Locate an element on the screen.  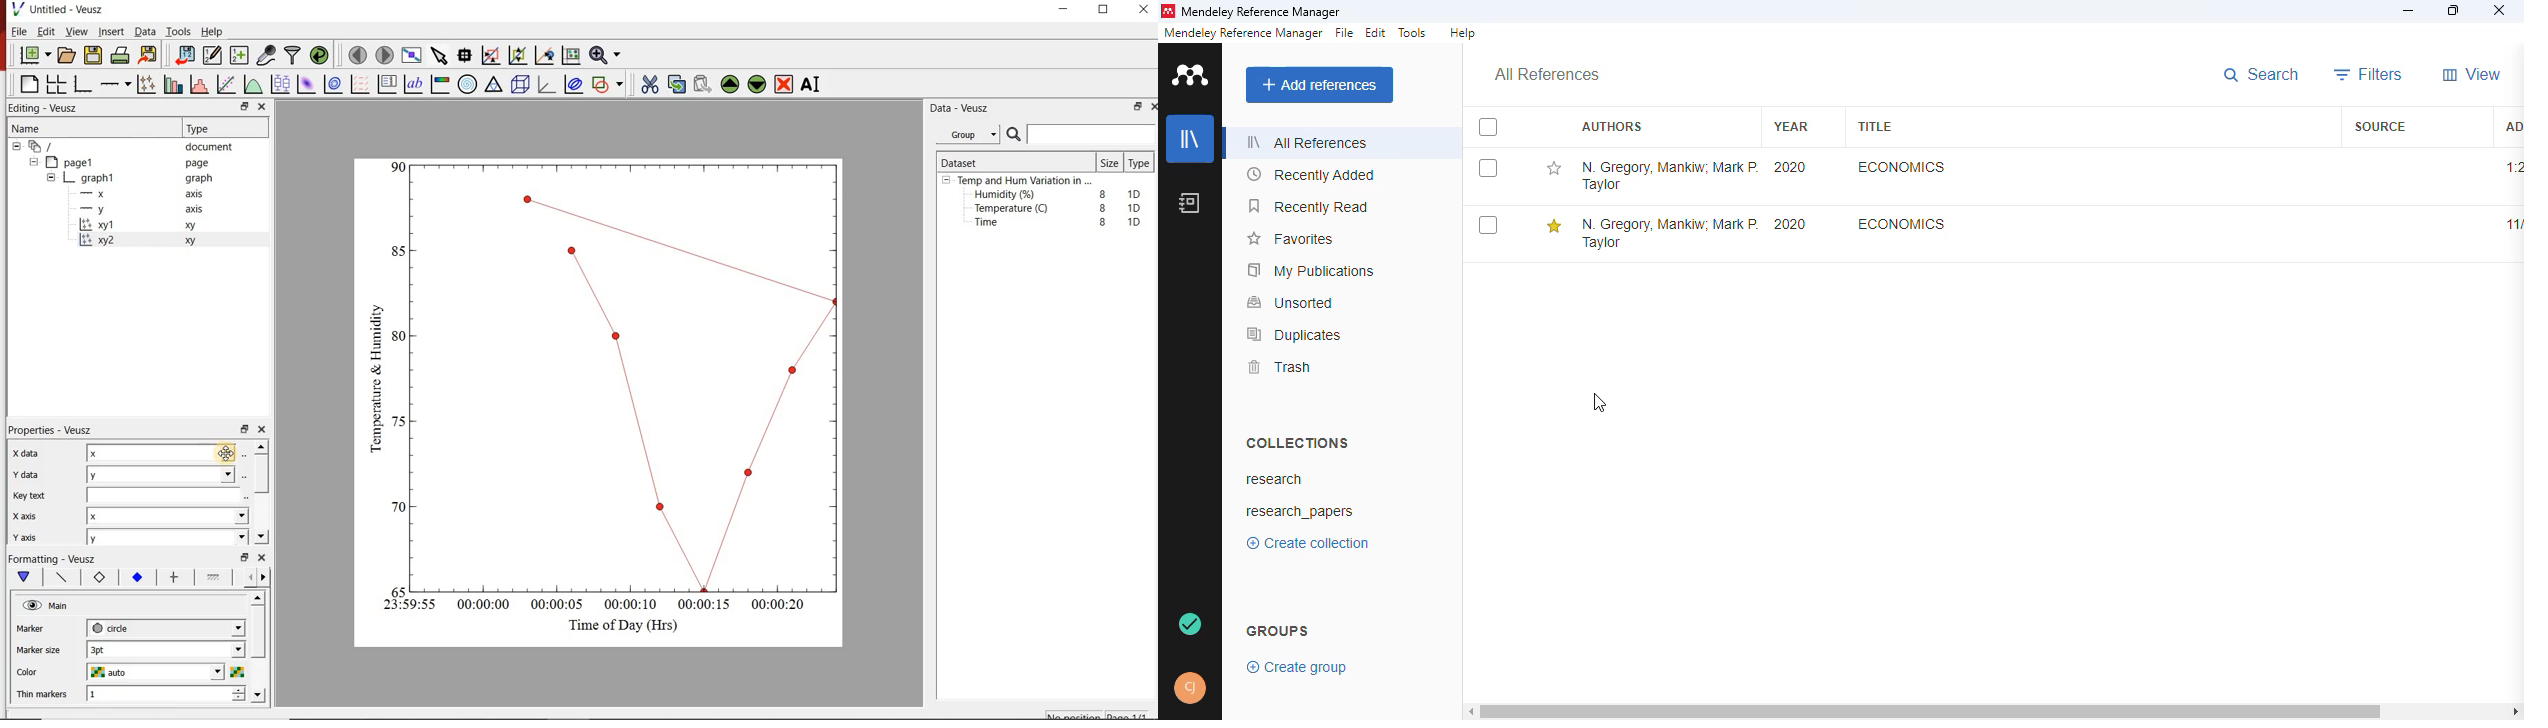
document is located at coordinates (214, 147).